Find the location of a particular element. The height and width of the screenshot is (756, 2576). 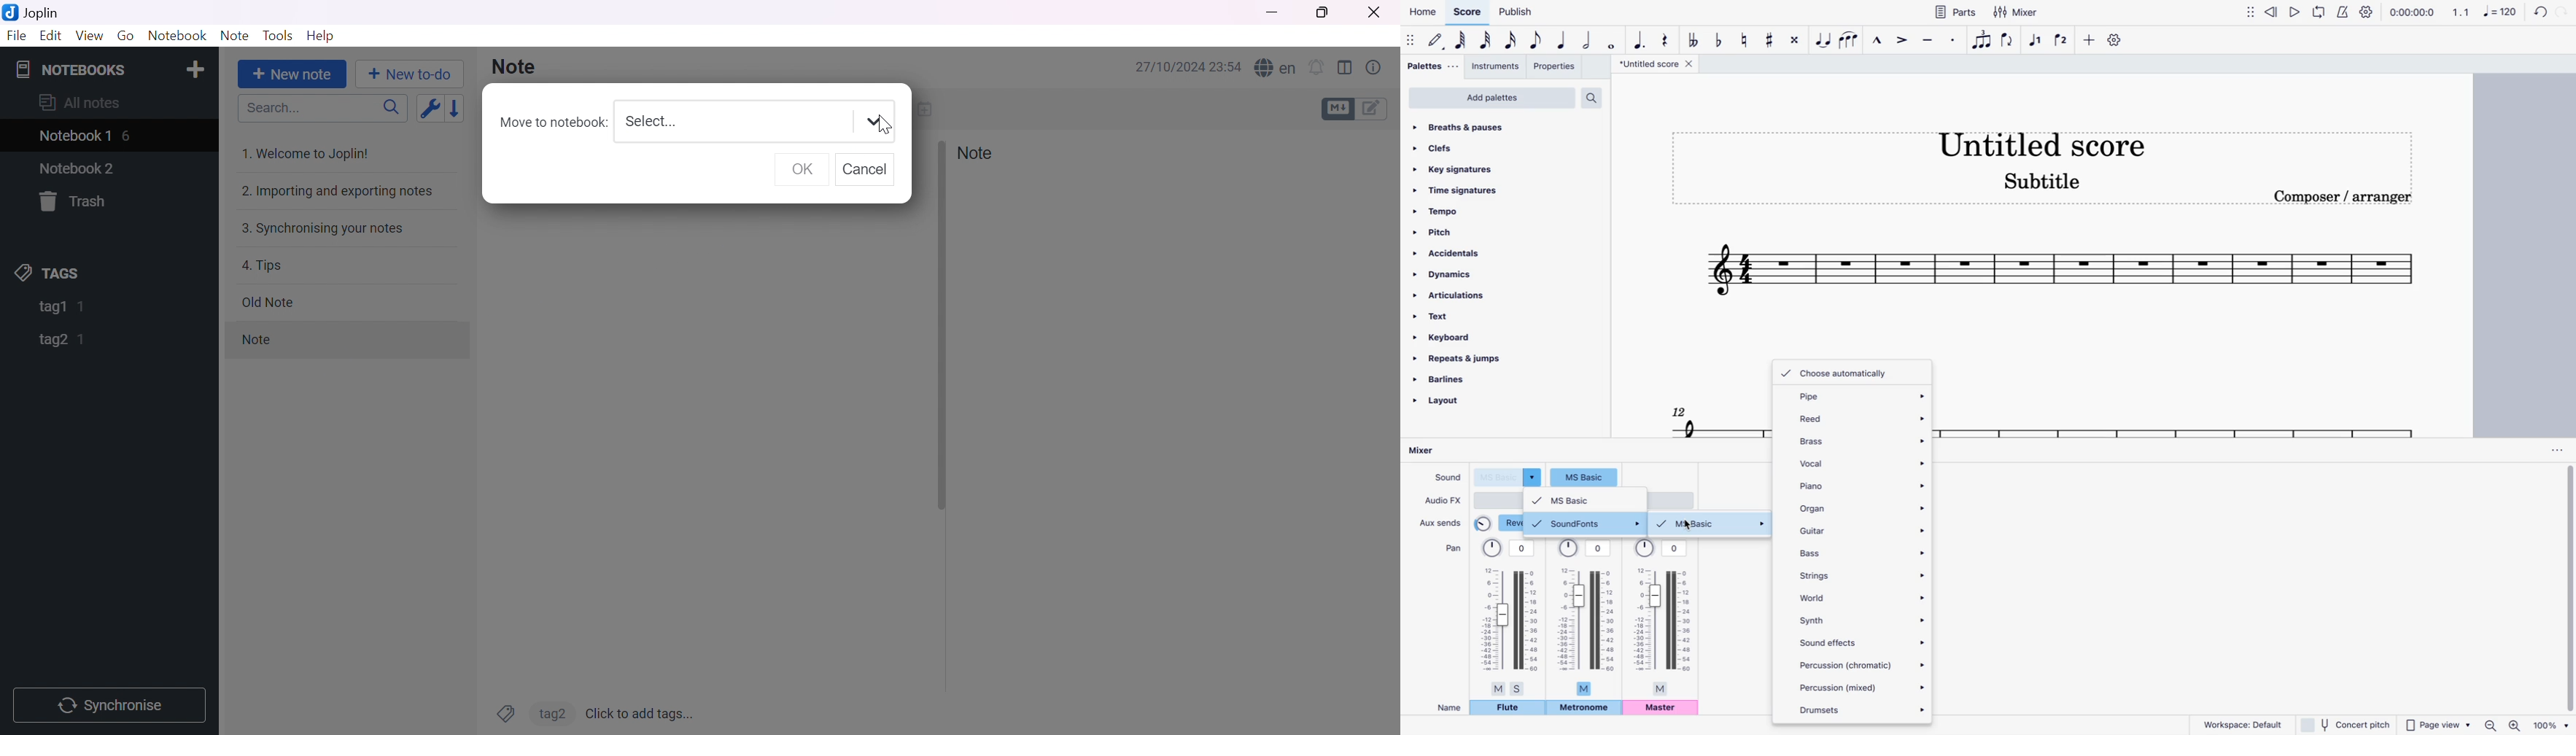

rewind is located at coordinates (2273, 10).